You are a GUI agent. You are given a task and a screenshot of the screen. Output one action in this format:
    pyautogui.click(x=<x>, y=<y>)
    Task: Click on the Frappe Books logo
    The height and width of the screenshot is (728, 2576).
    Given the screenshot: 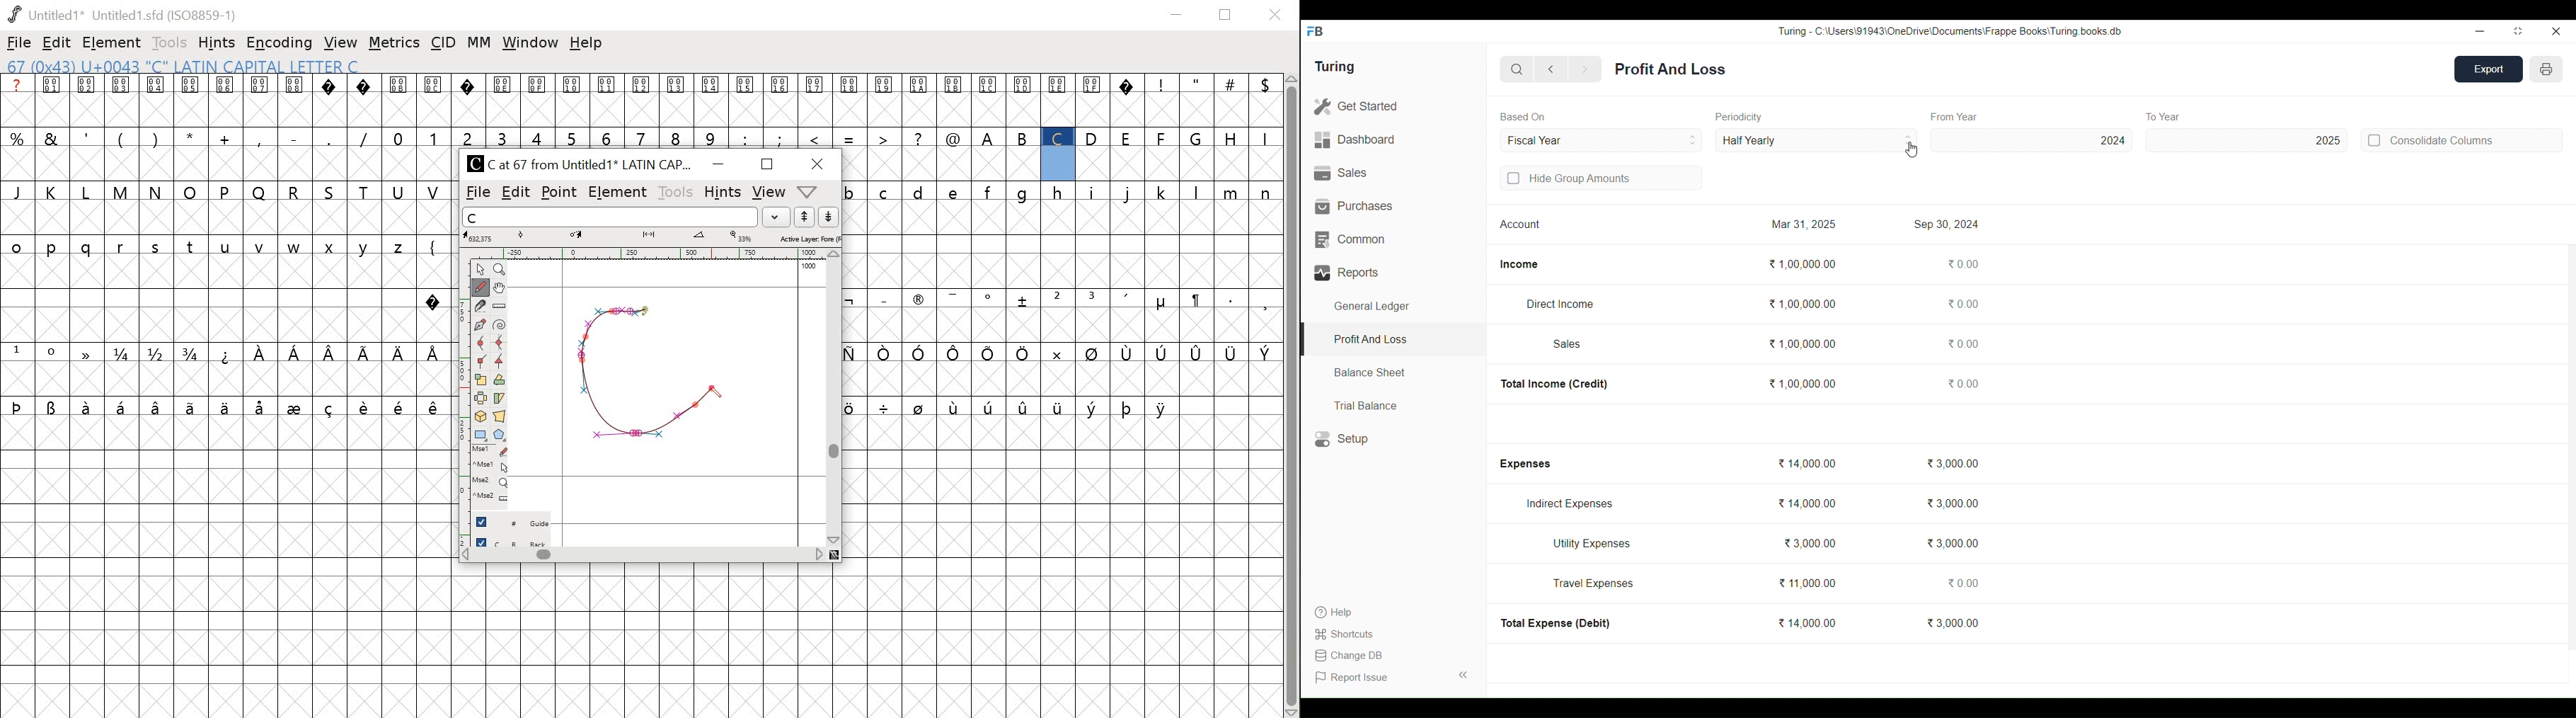 What is the action you would take?
    pyautogui.click(x=1315, y=31)
    